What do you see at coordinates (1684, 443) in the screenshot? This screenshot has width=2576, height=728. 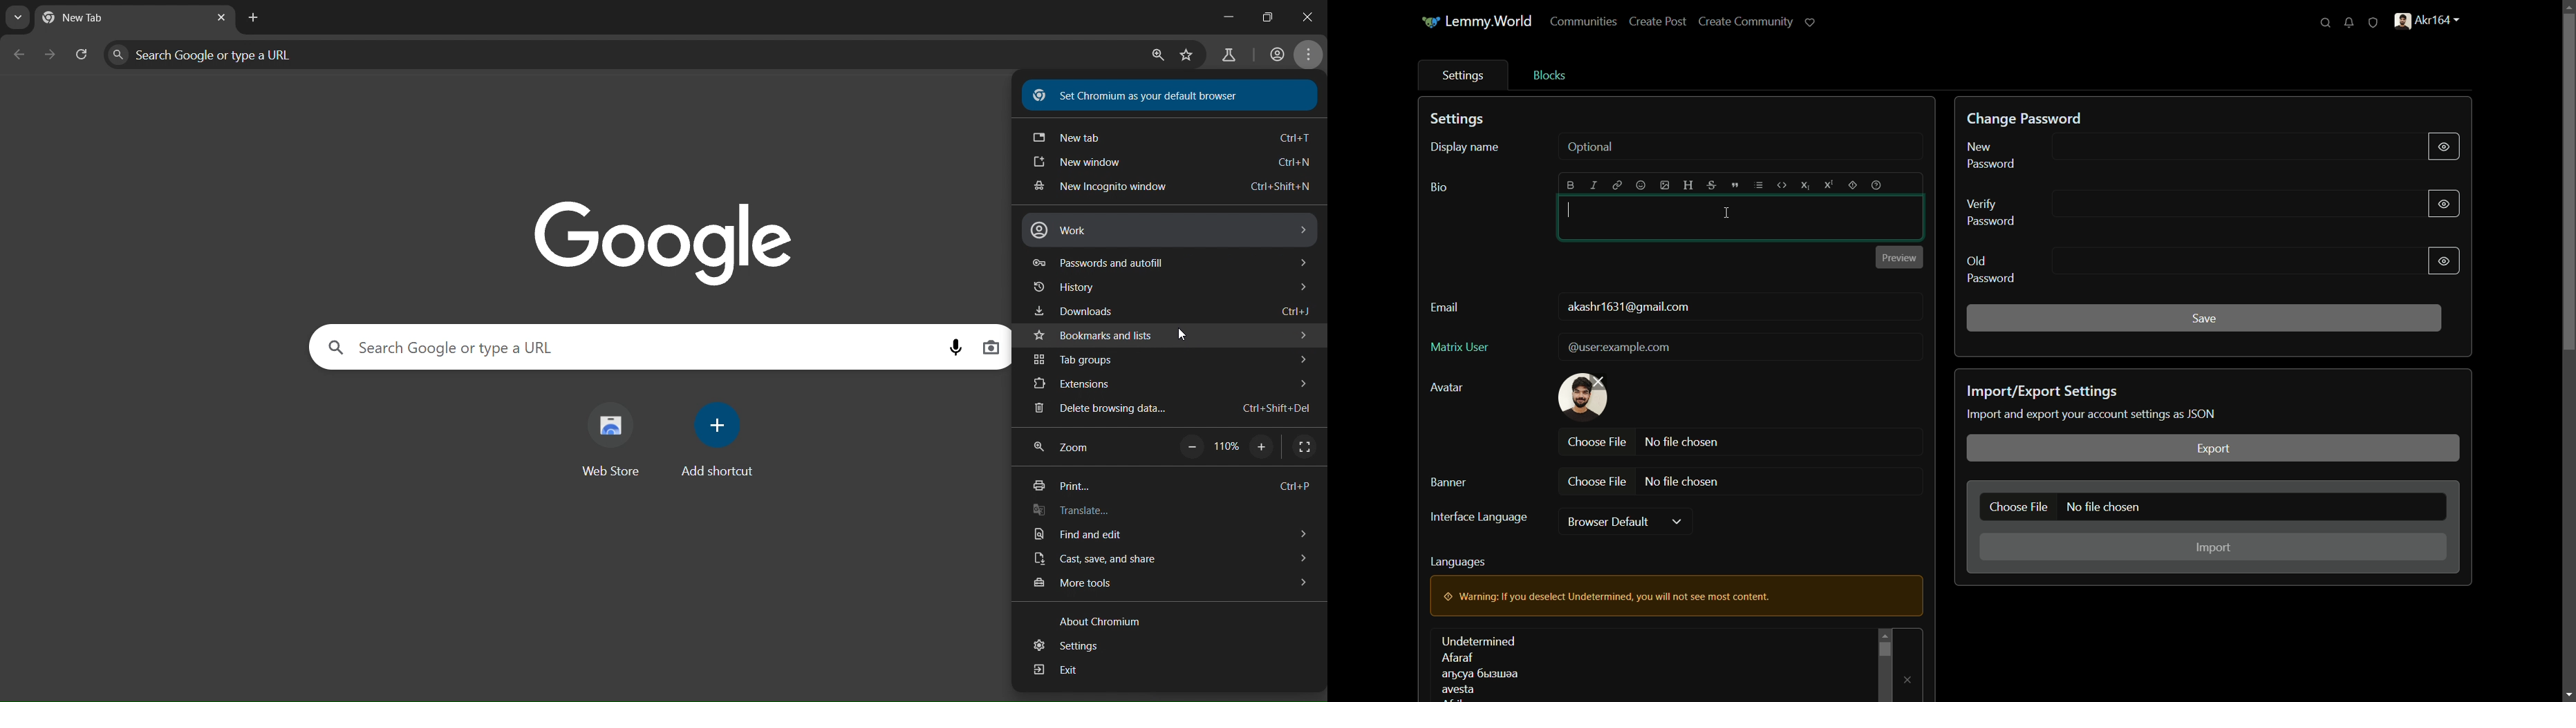 I see `no file chosen` at bounding box center [1684, 443].